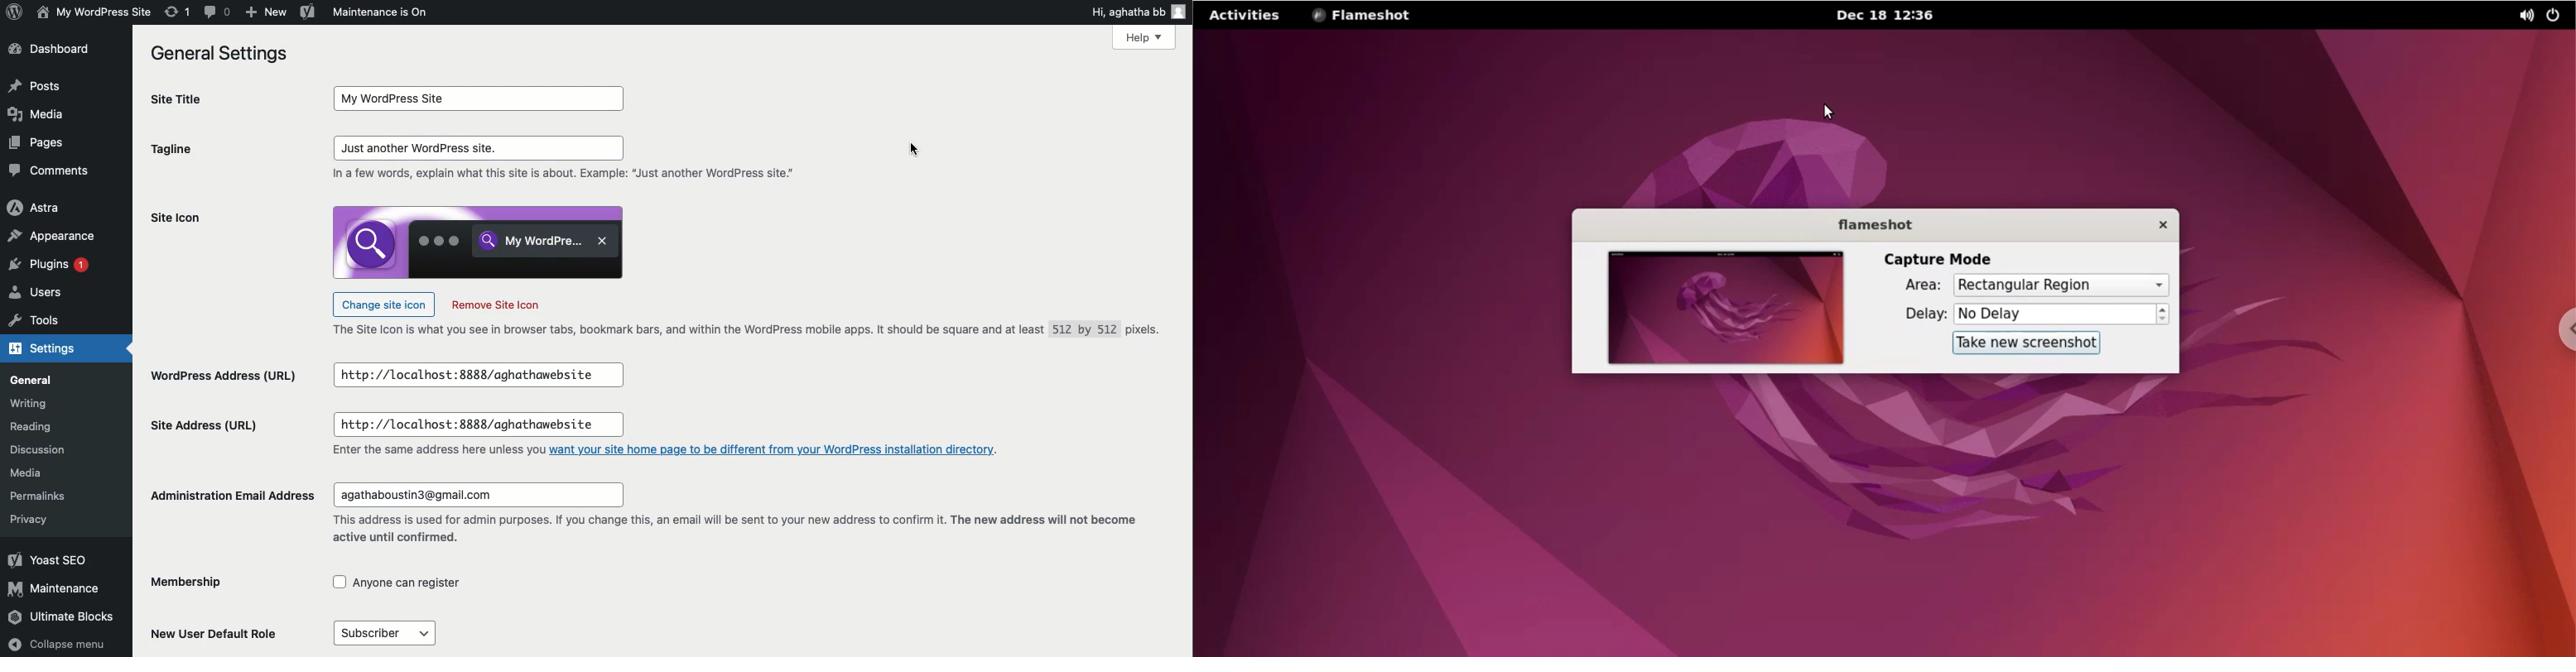  I want to click on Settings, so click(51, 350).